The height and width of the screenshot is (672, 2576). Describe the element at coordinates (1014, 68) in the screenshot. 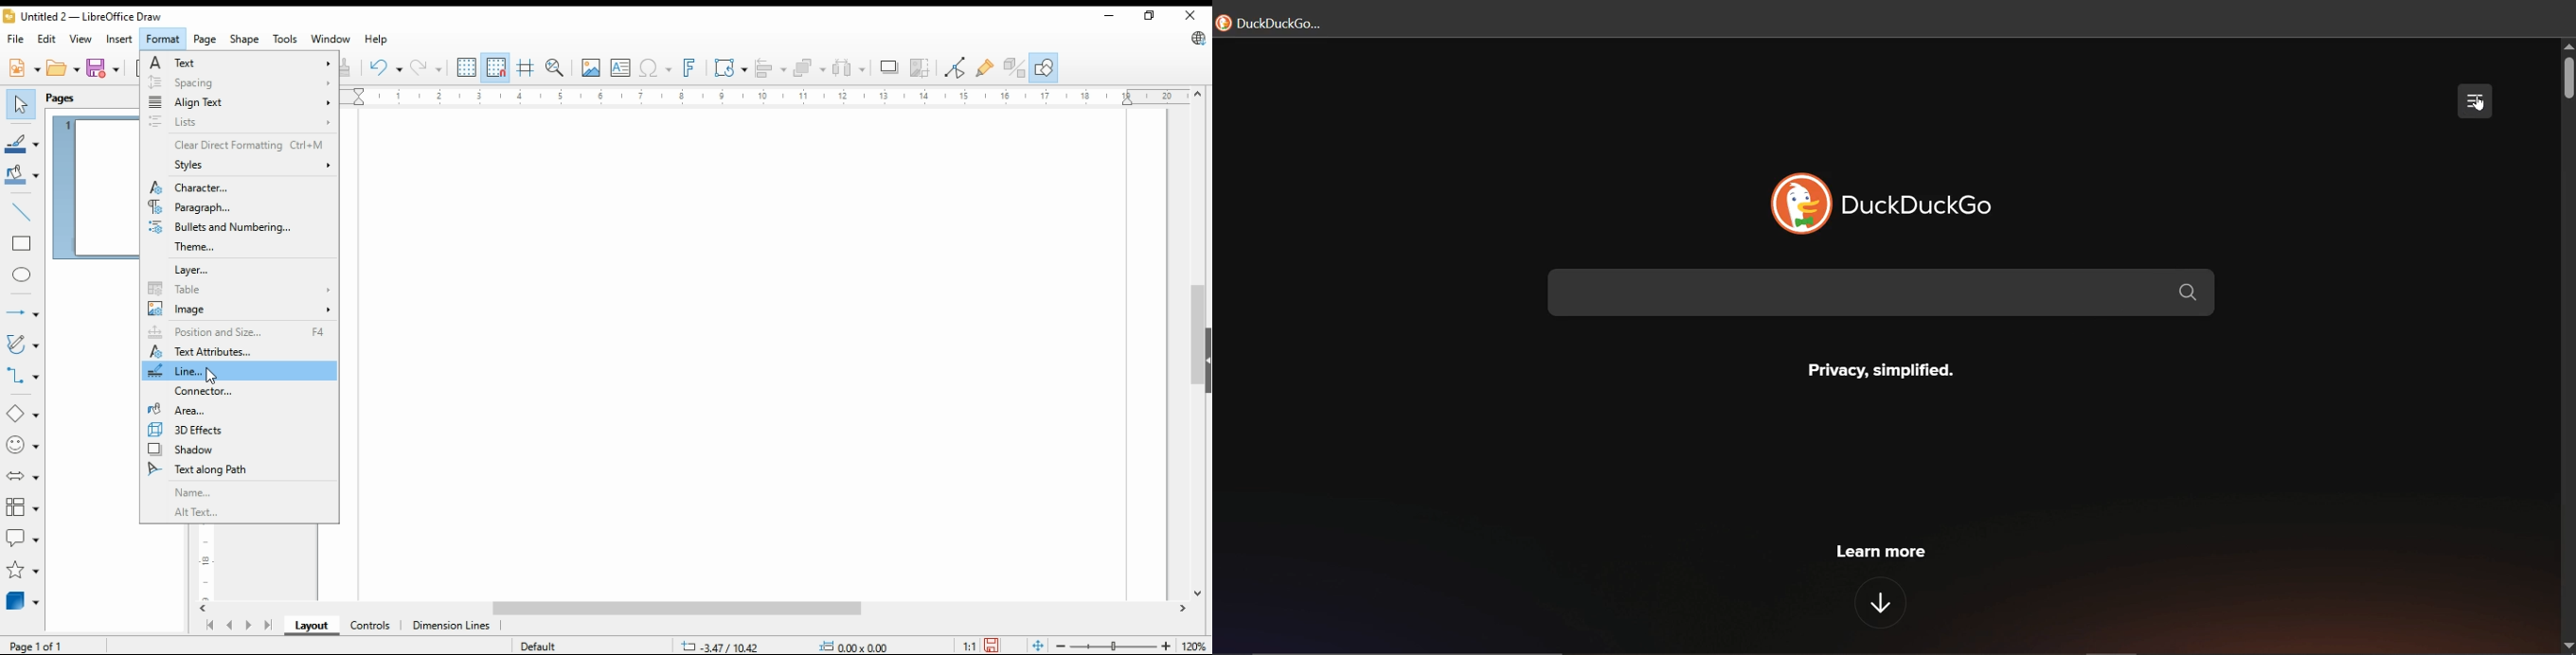

I see `toggle extrusions` at that location.